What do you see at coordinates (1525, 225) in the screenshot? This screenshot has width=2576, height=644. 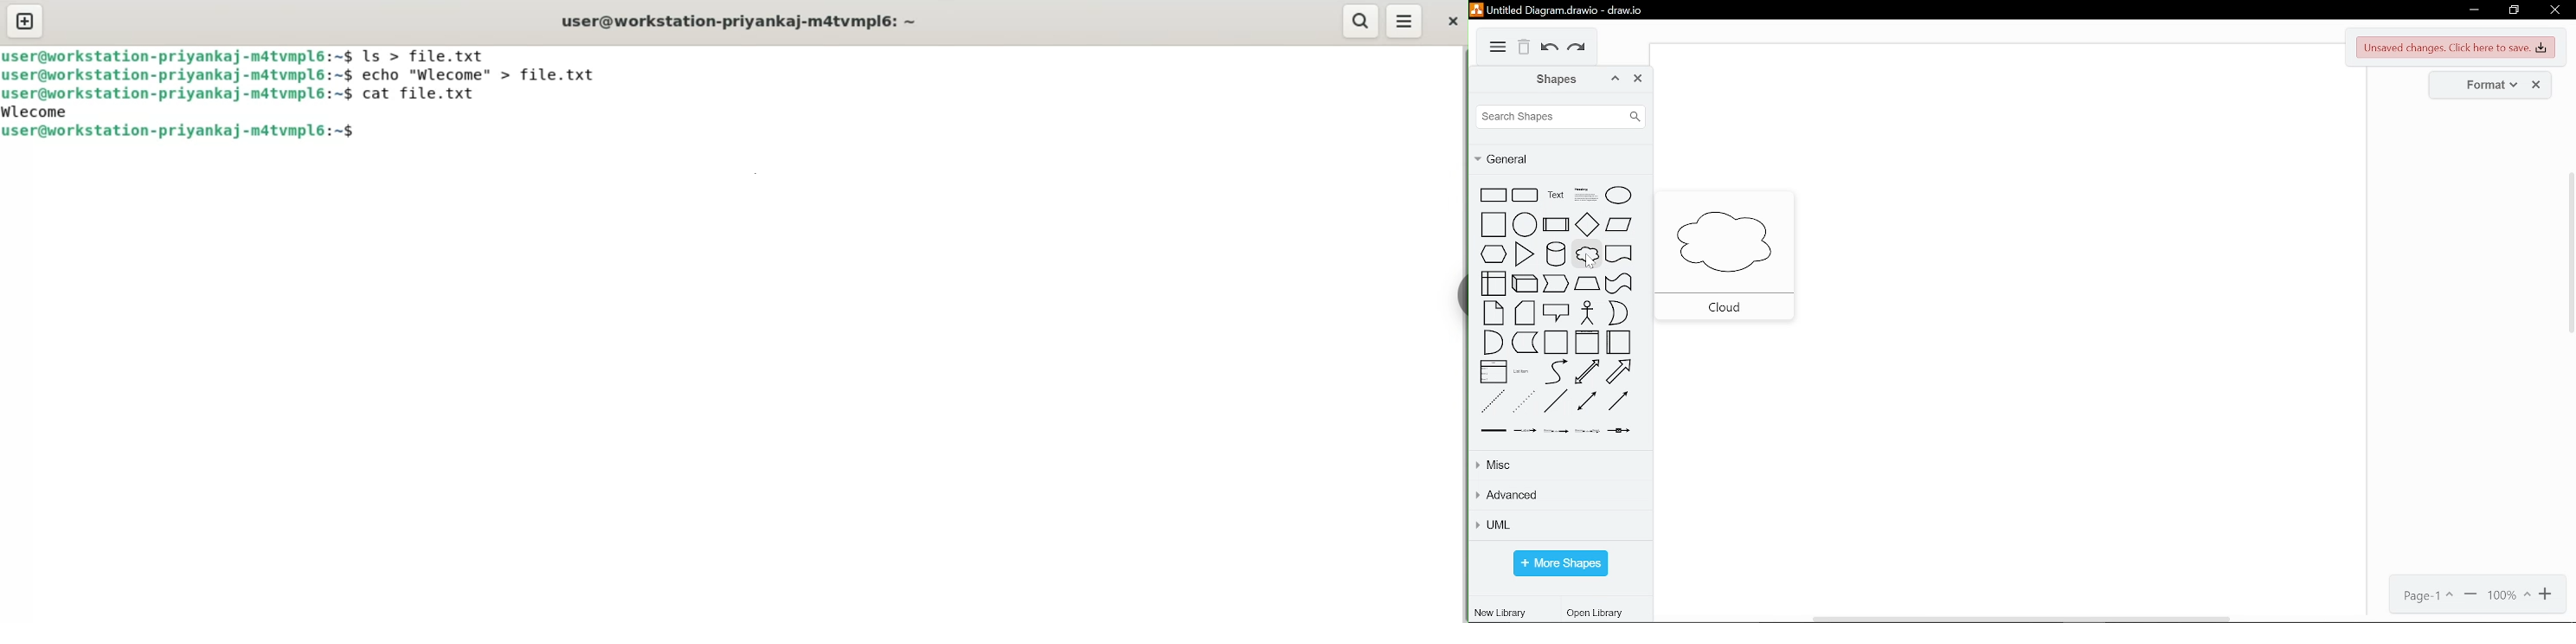 I see `circle` at bounding box center [1525, 225].